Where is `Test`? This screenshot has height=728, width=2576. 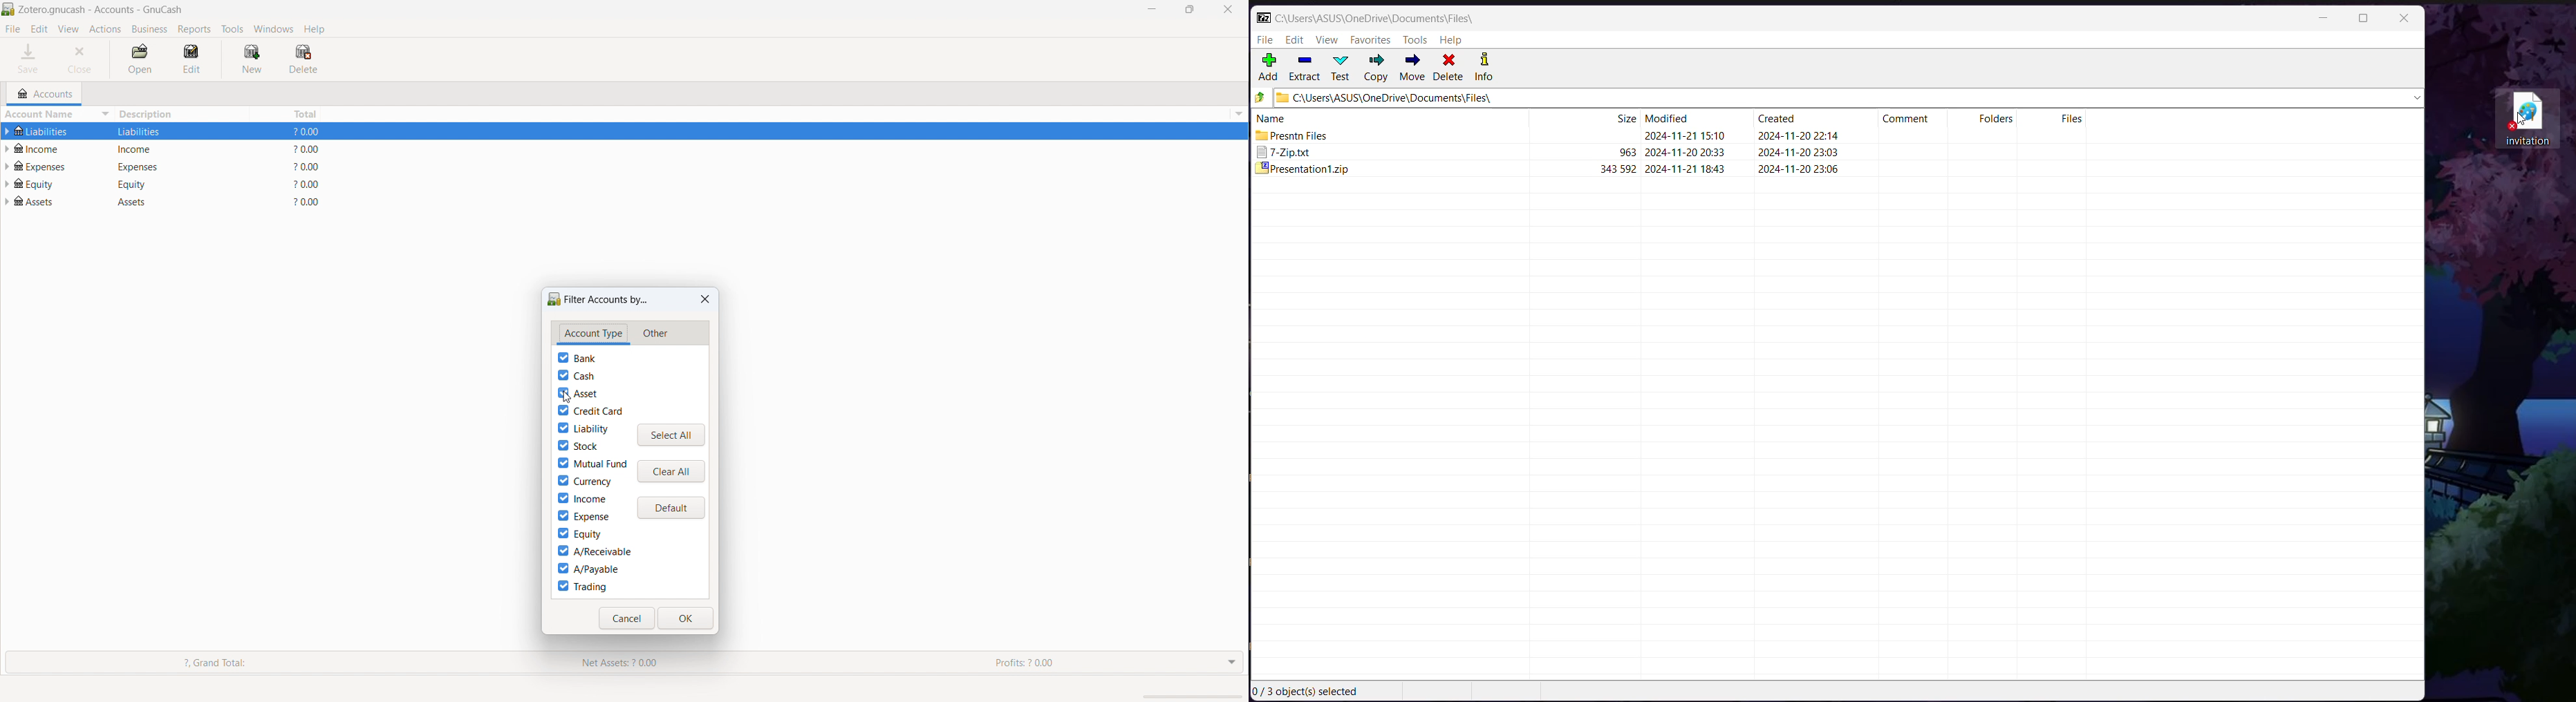 Test is located at coordinates (1342, 67).